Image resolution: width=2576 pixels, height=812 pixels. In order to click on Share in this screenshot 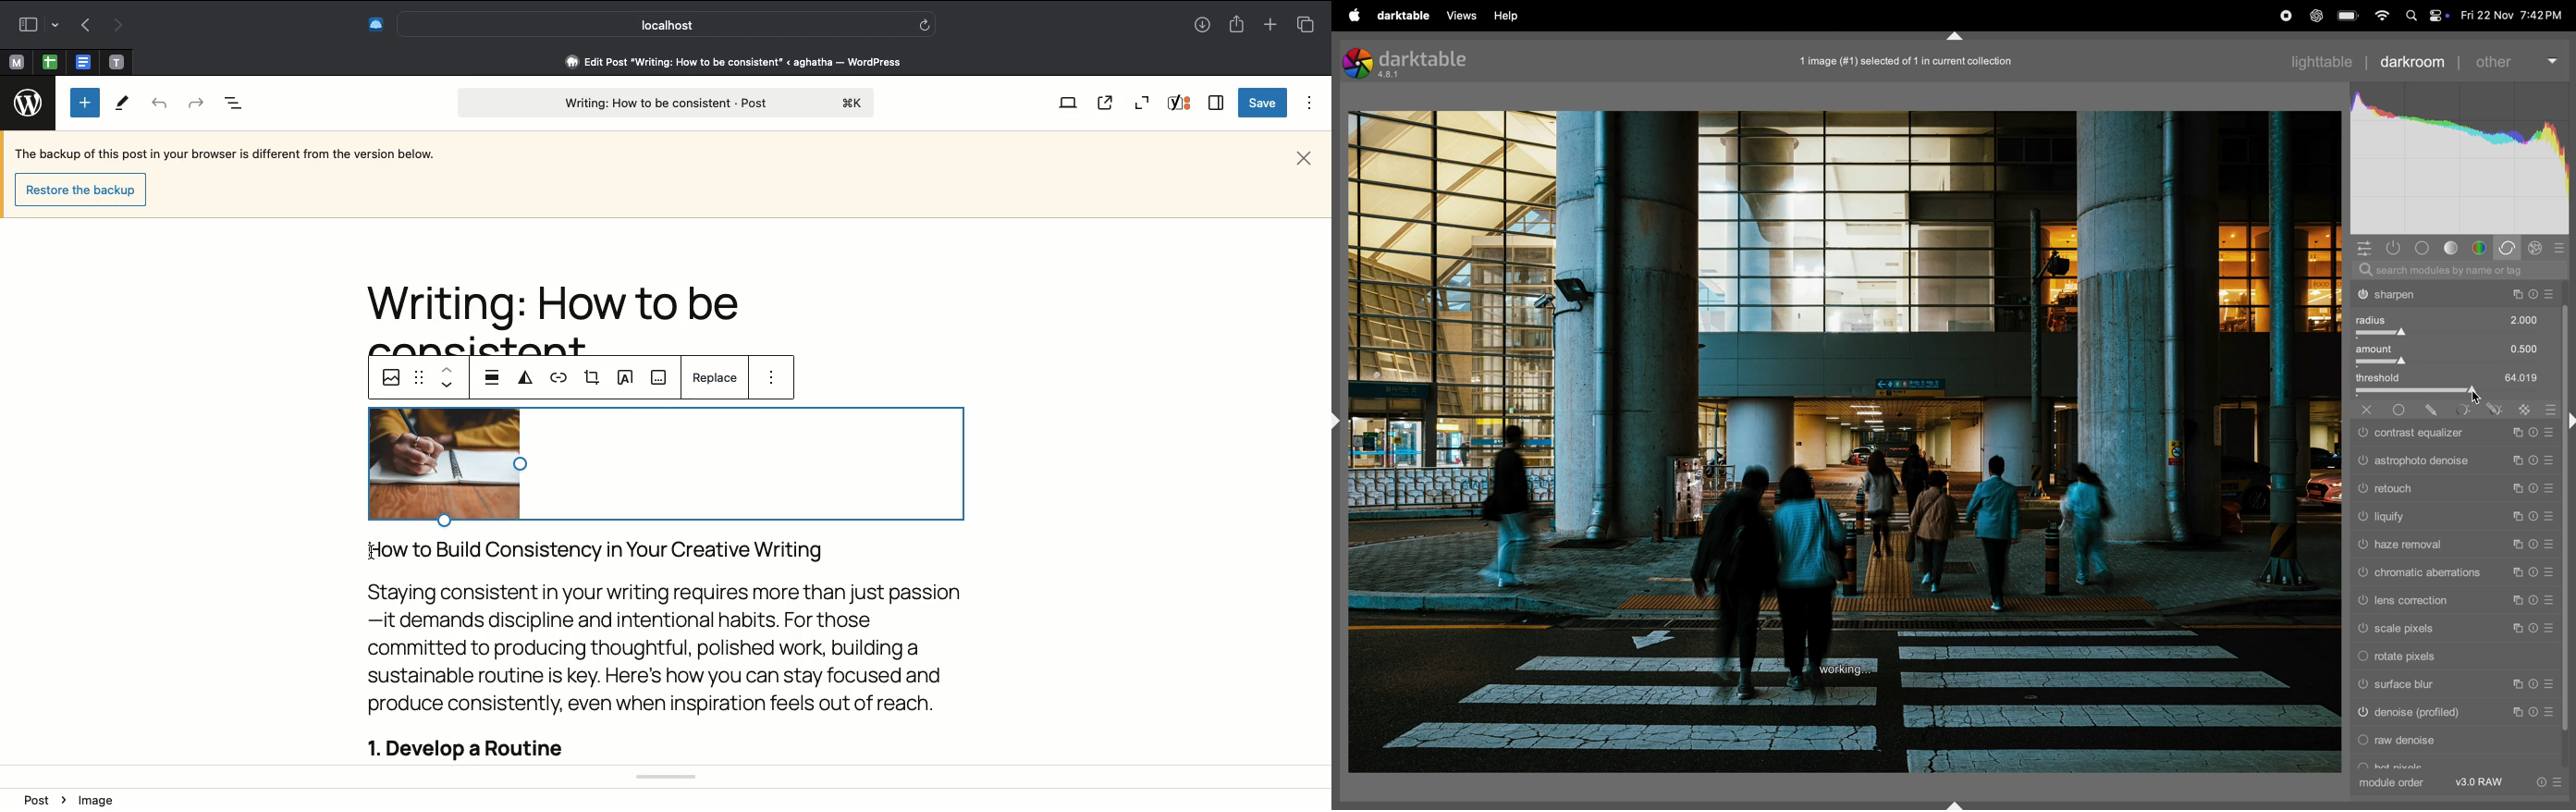, I will do `click(1238, 25)`.